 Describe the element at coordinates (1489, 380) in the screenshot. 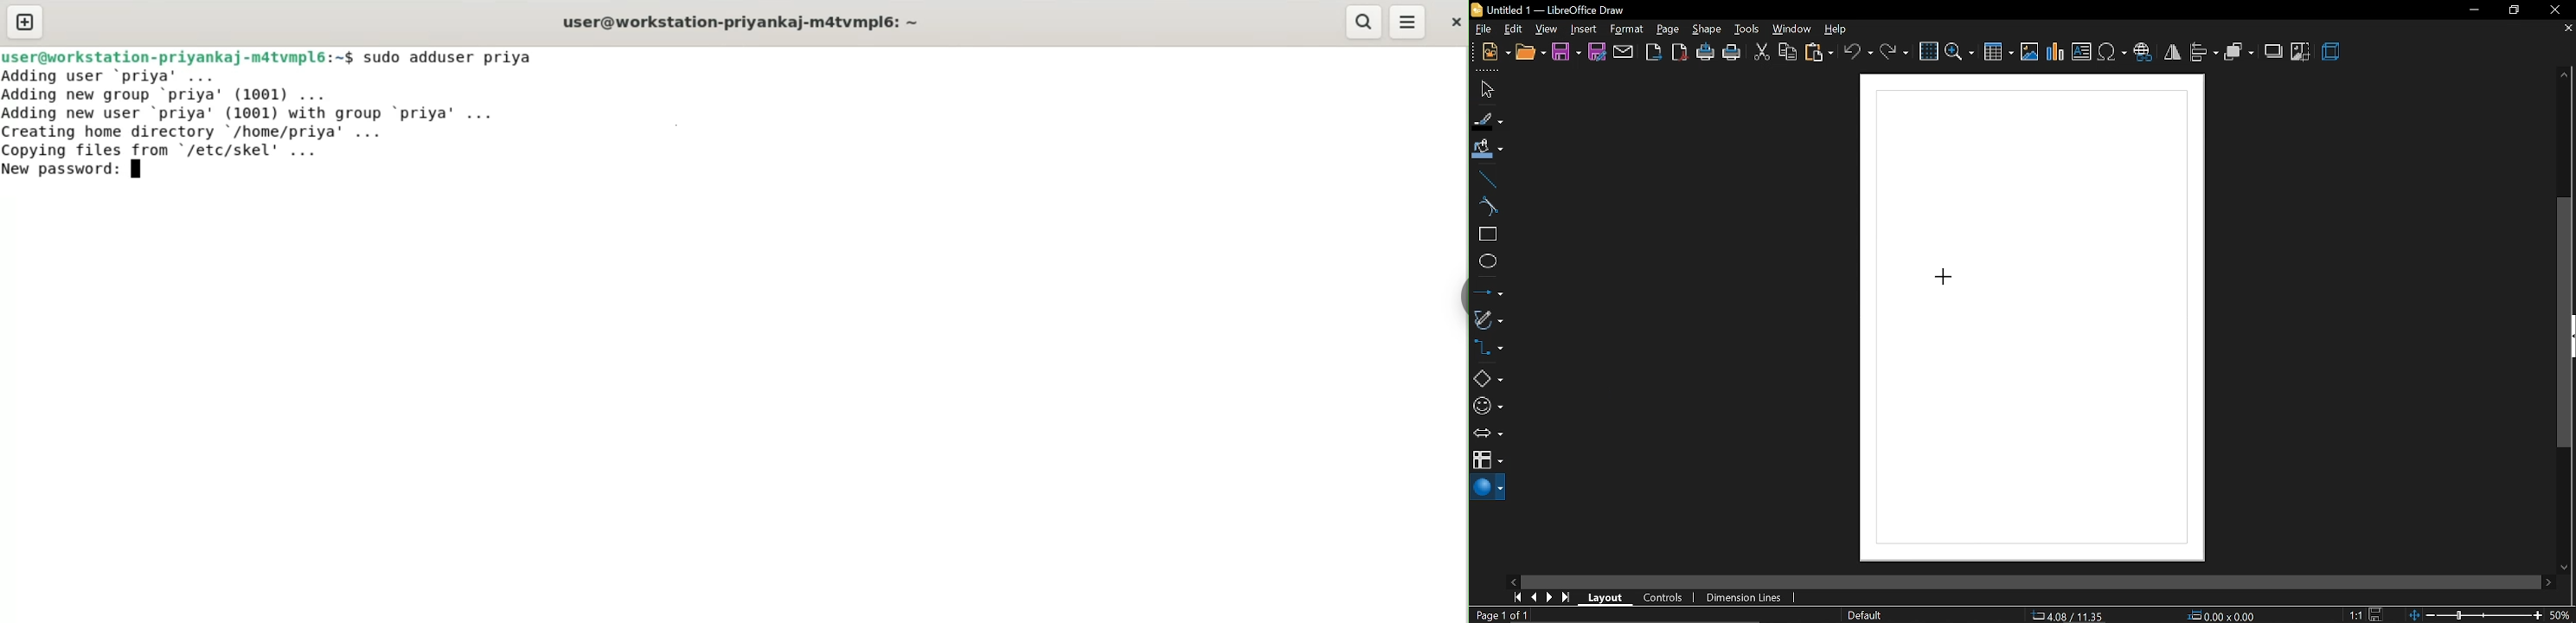

I see `basic shapes` at that location.